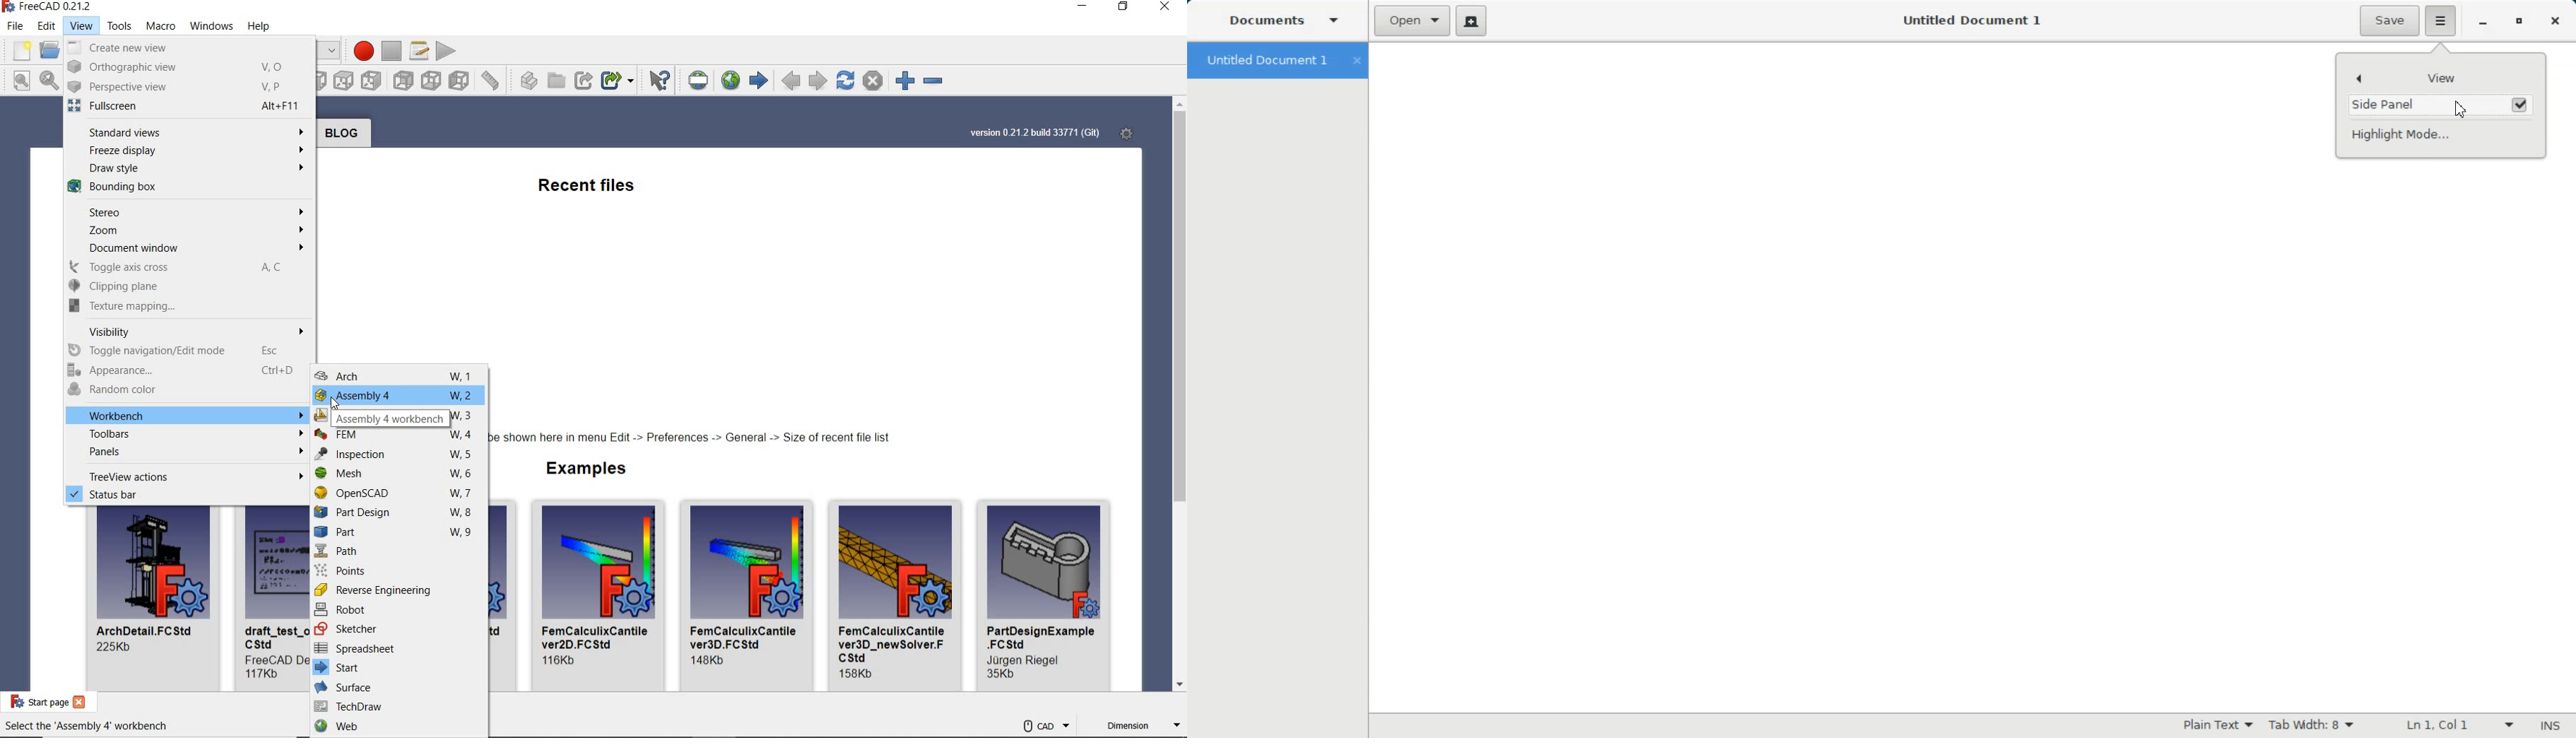 The image size is (2576, 756). I want to click on refresh webpage, so click(845, 80).